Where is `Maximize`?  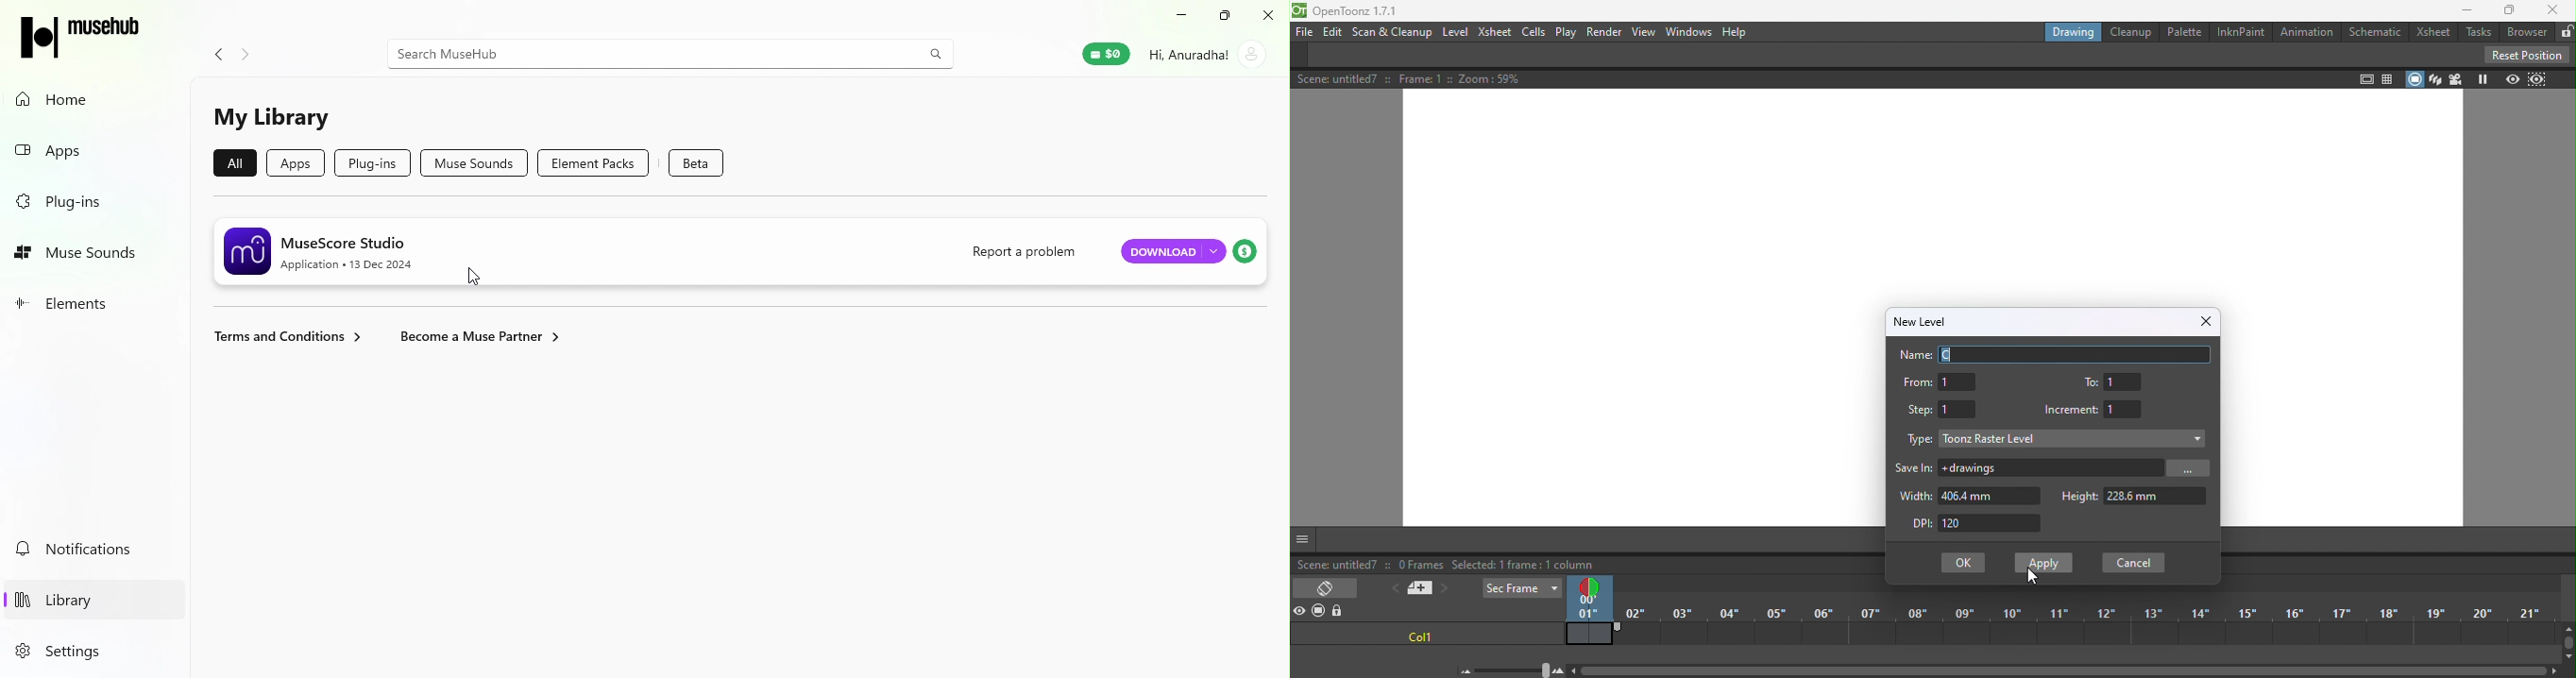
Maximize is located at coordinates (1228, 16).